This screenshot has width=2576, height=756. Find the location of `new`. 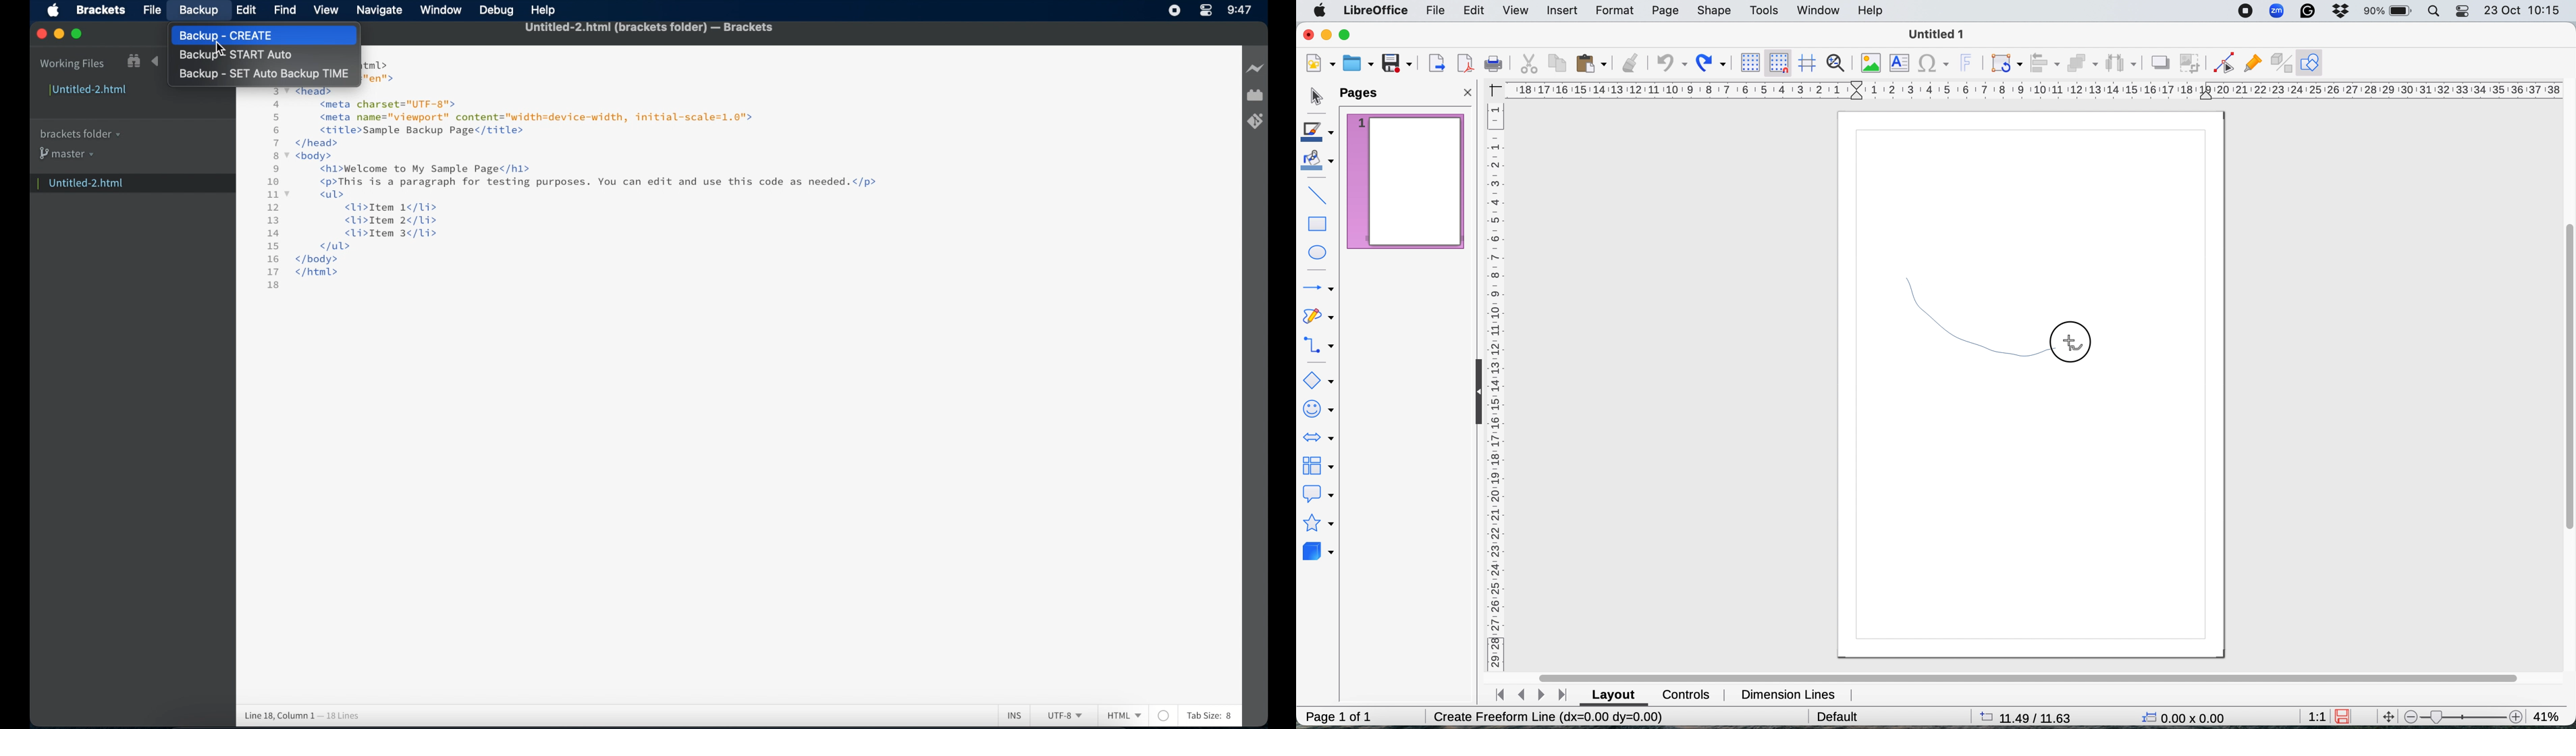

new is located at coordinates (1320, 63).